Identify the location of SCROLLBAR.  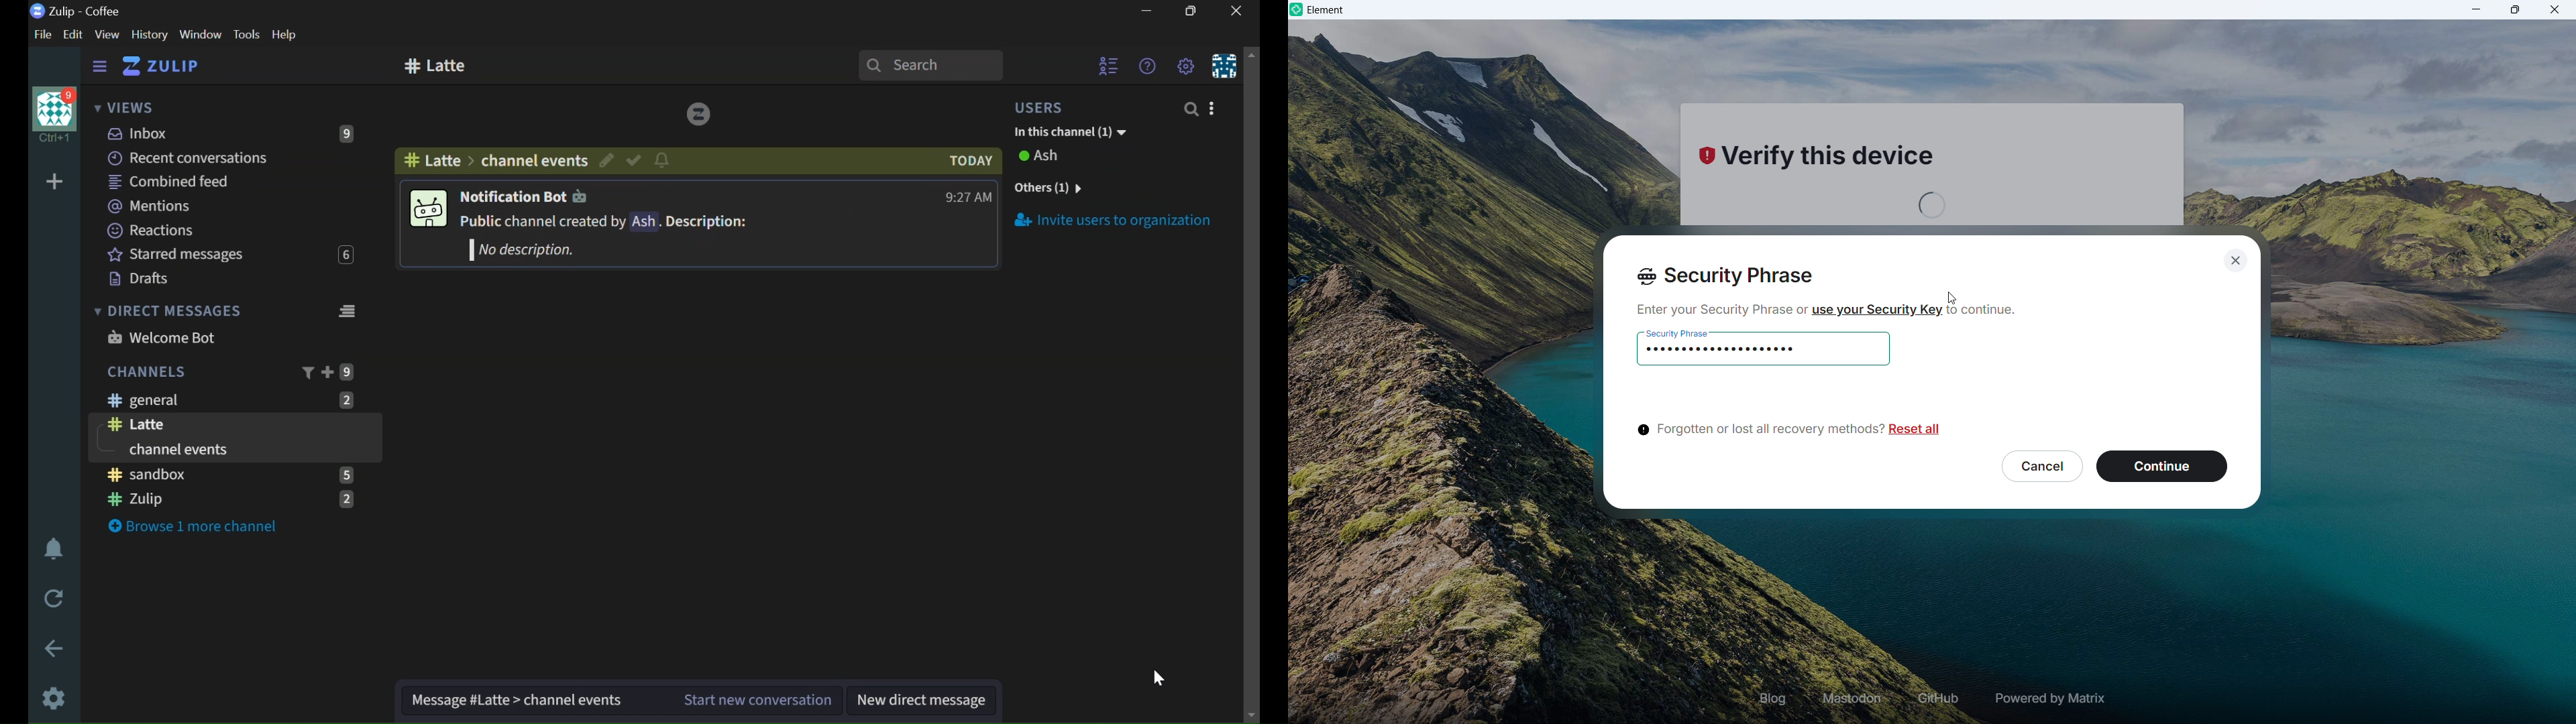
(1252, 384).